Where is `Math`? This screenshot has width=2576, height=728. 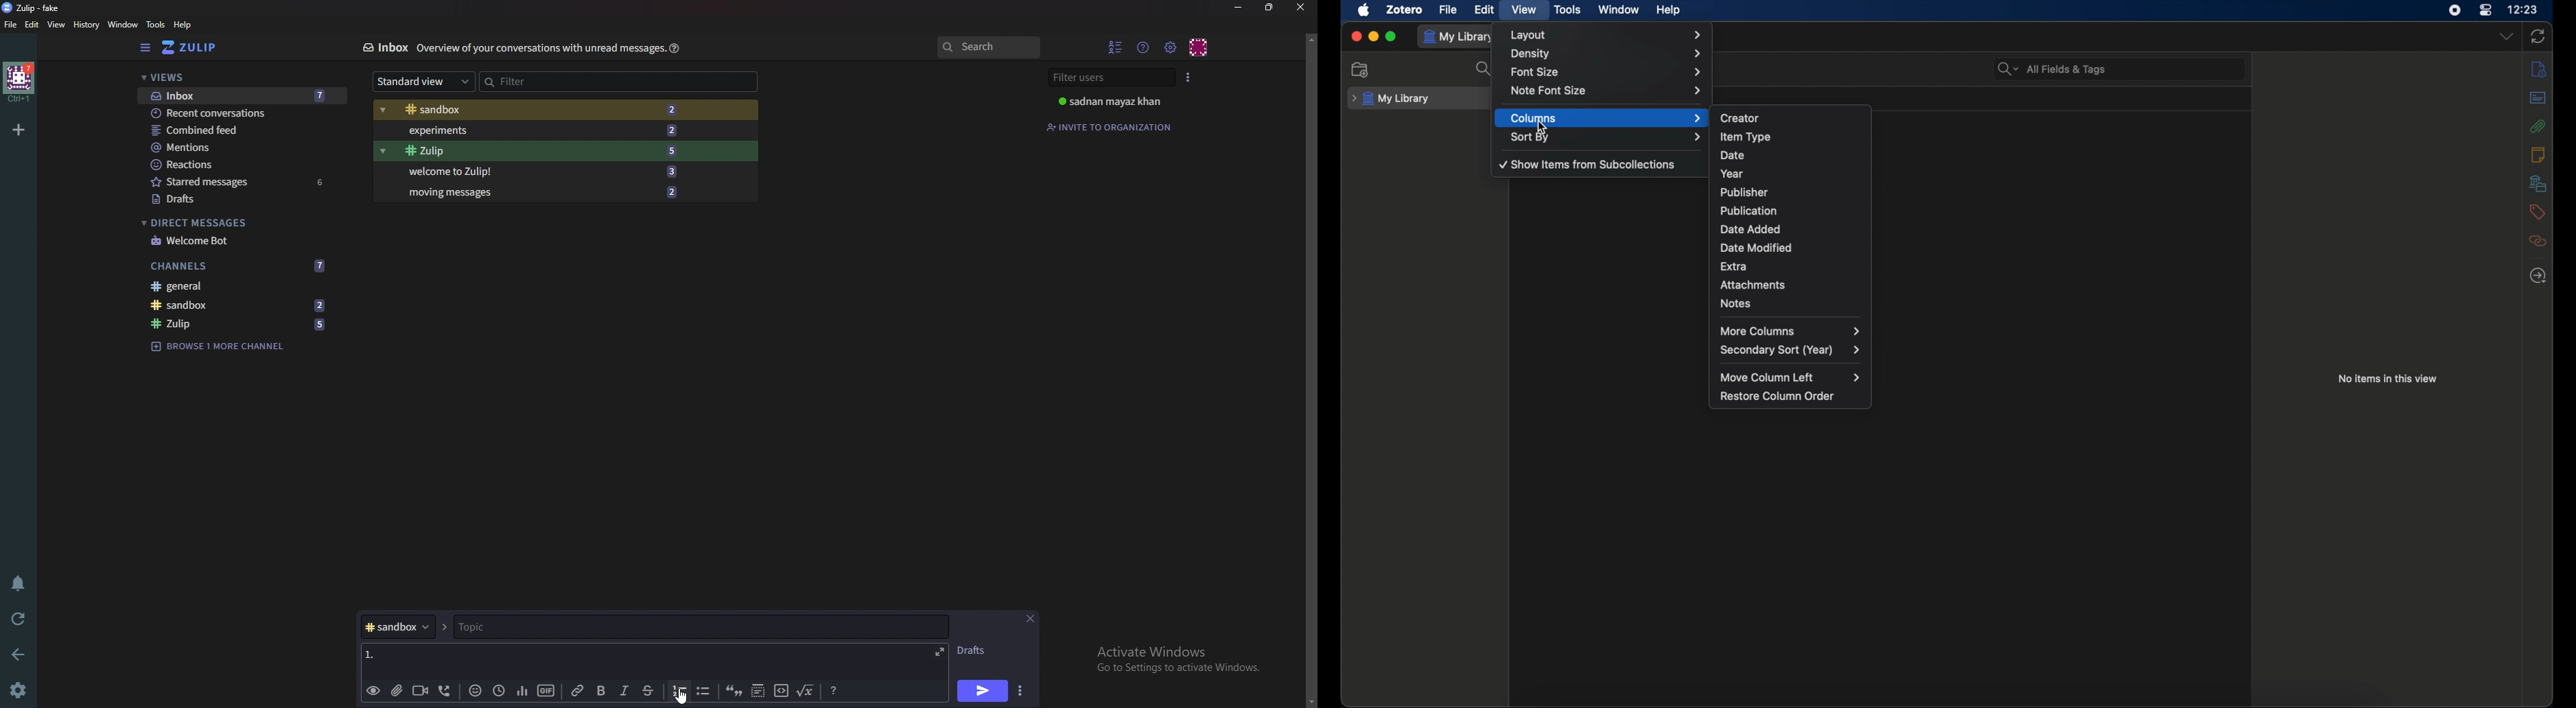 Math is located at coordinates (806, 690).